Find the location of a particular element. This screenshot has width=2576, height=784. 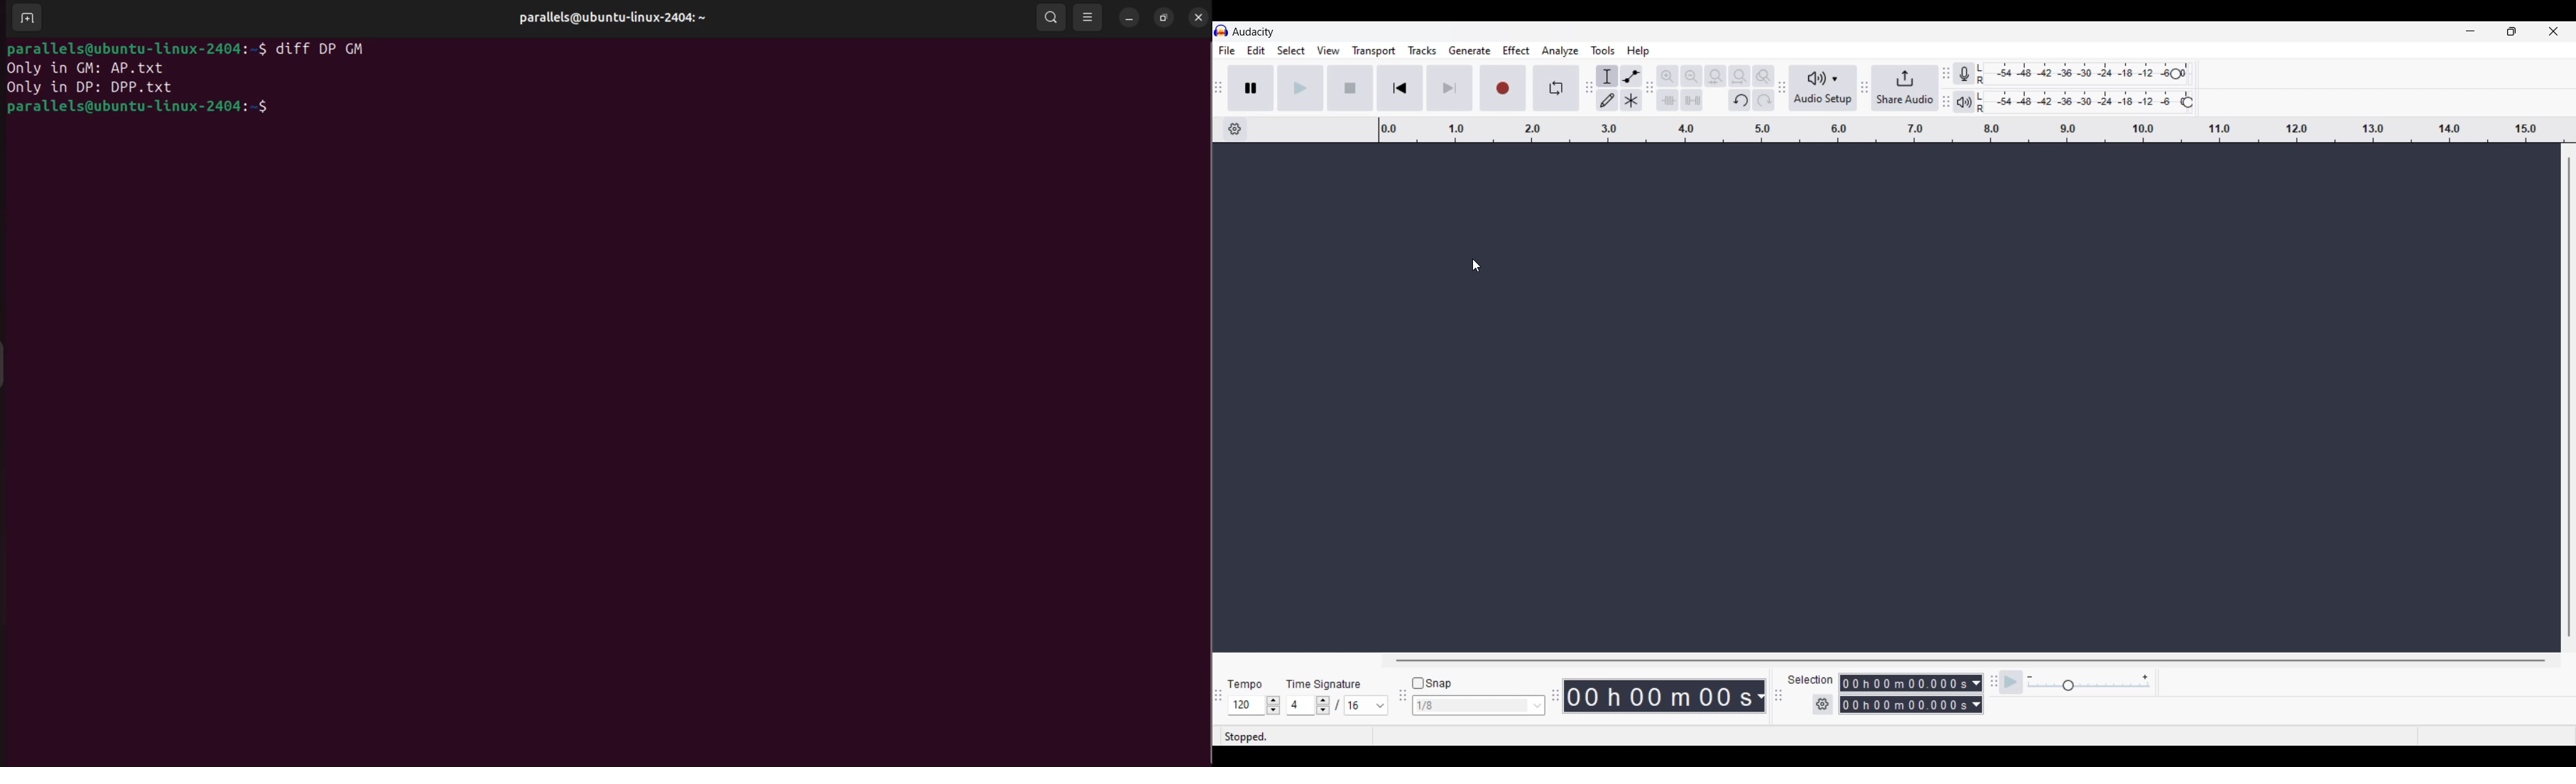

Snap toggle is located at coordinates (1433, 684).